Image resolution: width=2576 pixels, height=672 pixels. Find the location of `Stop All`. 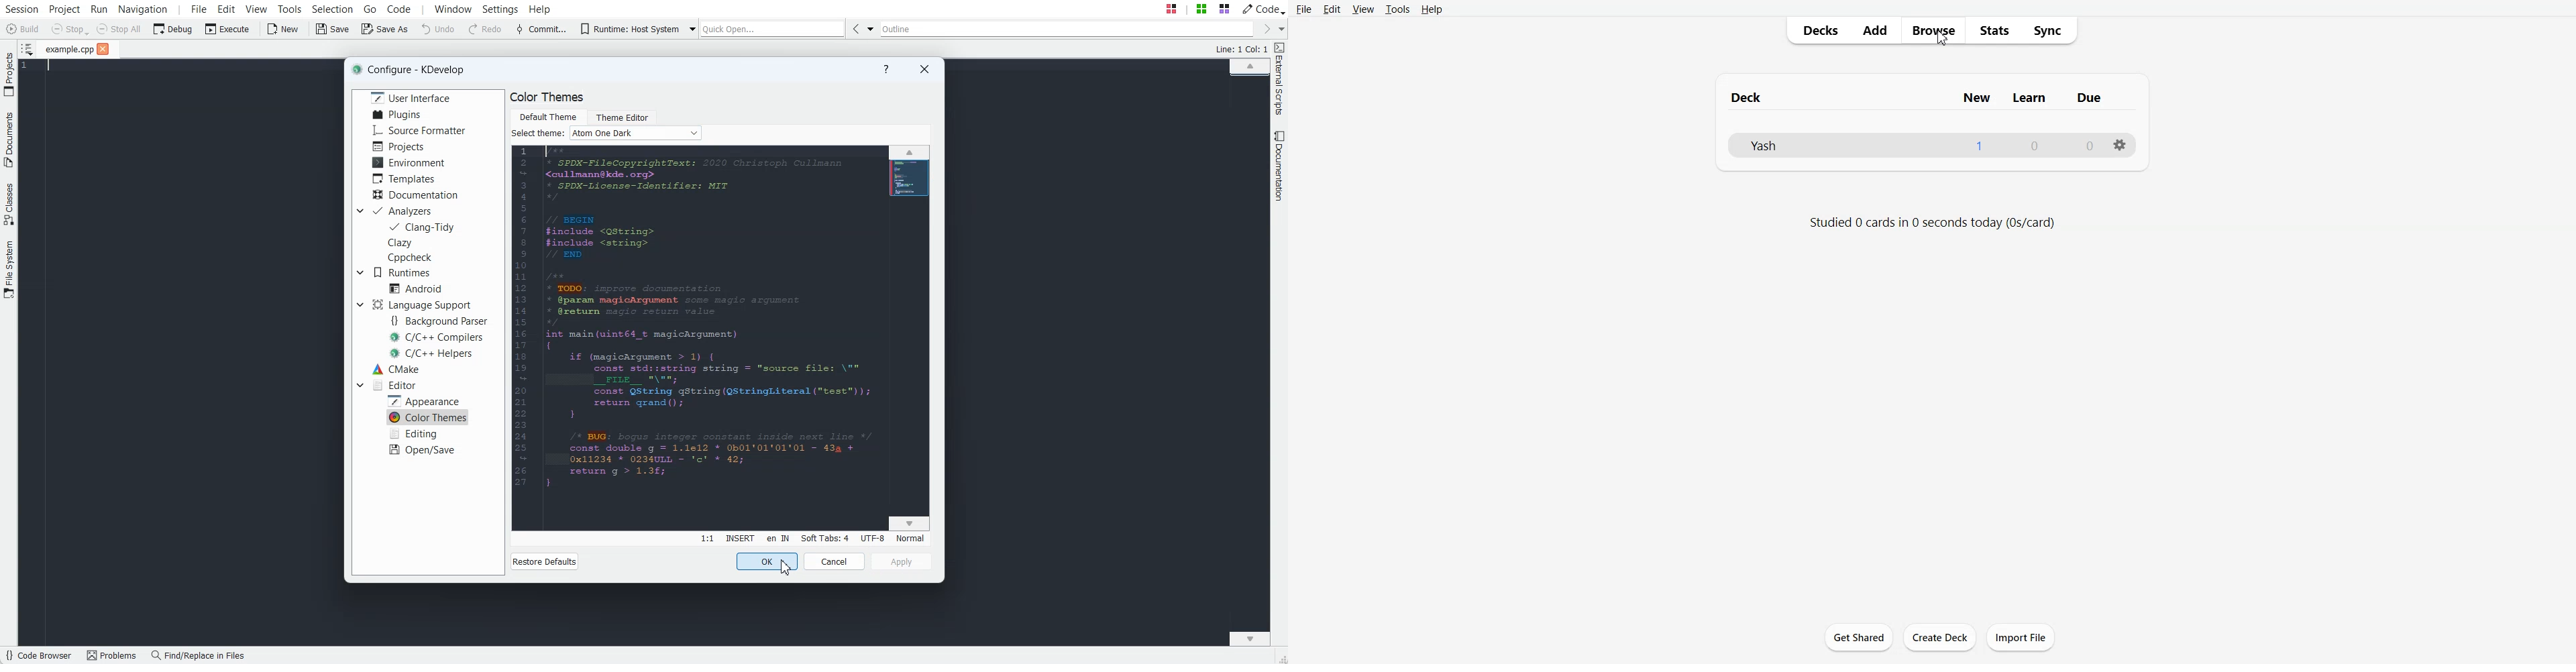

Stop All is located at coordinates (119, 29).